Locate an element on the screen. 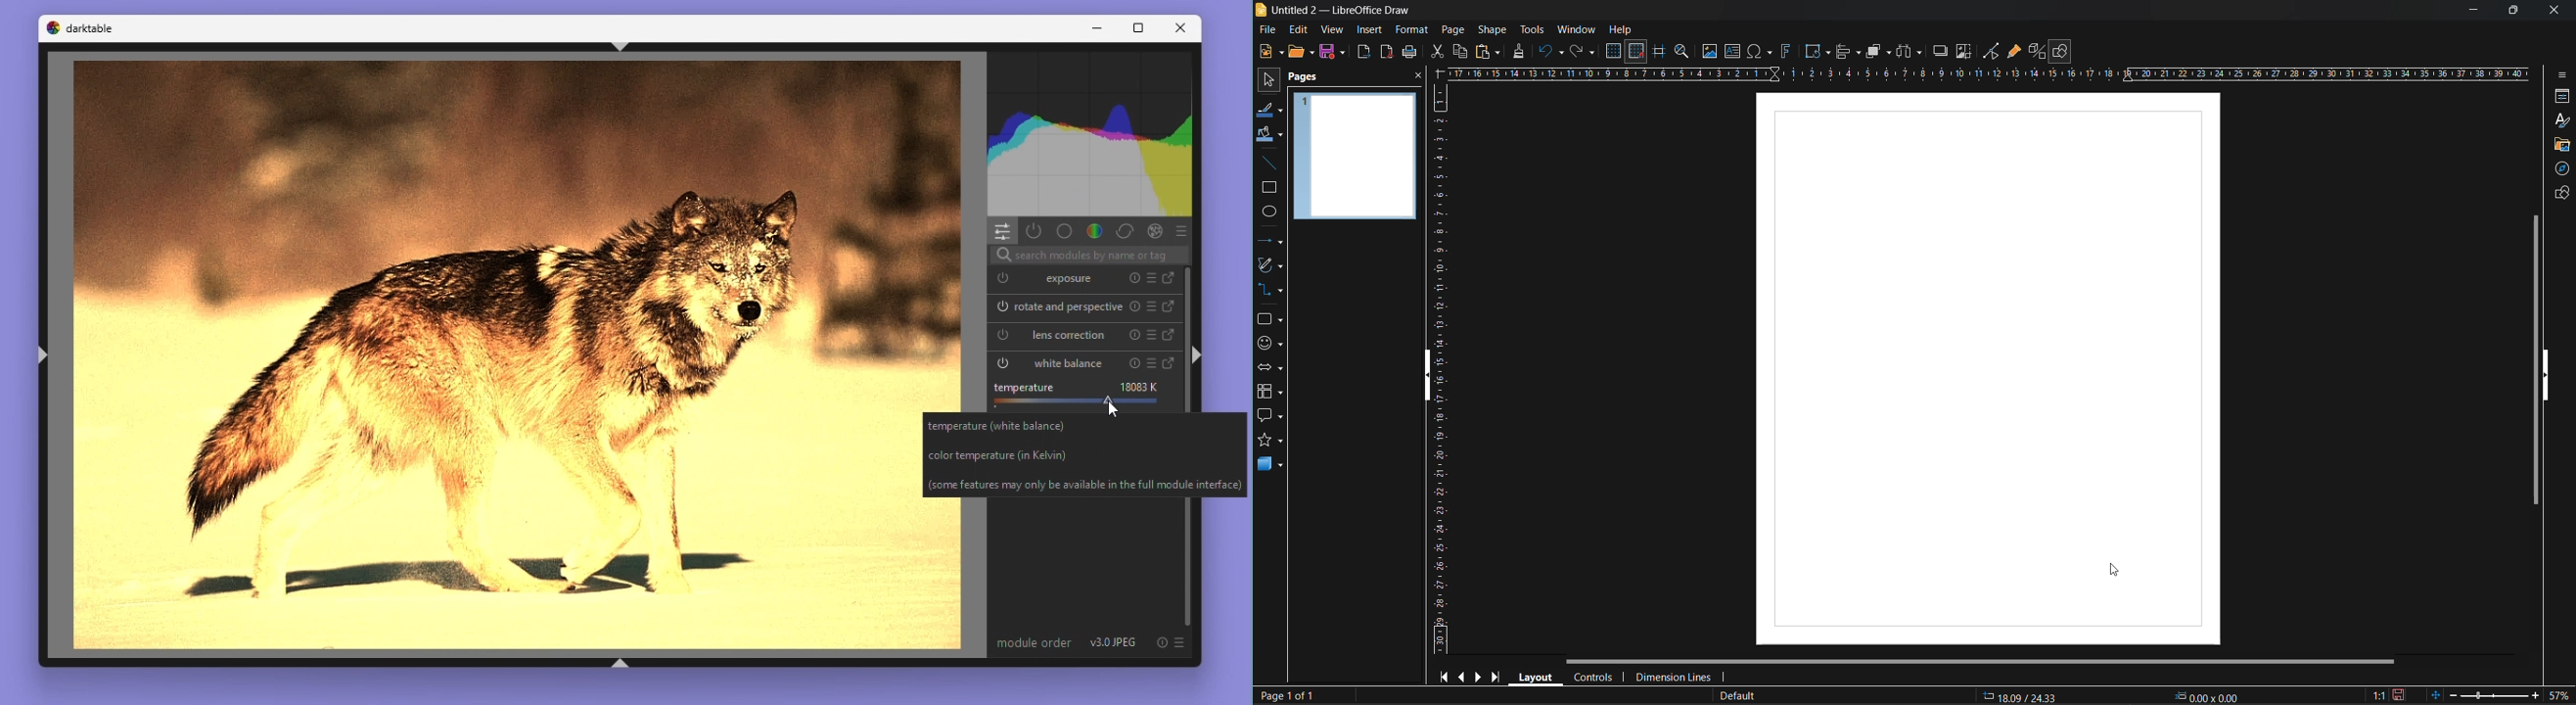 The height and width of the screenshot is (728, 2576). Version 3.0 JPEG is located at coordinates (1117, 641).